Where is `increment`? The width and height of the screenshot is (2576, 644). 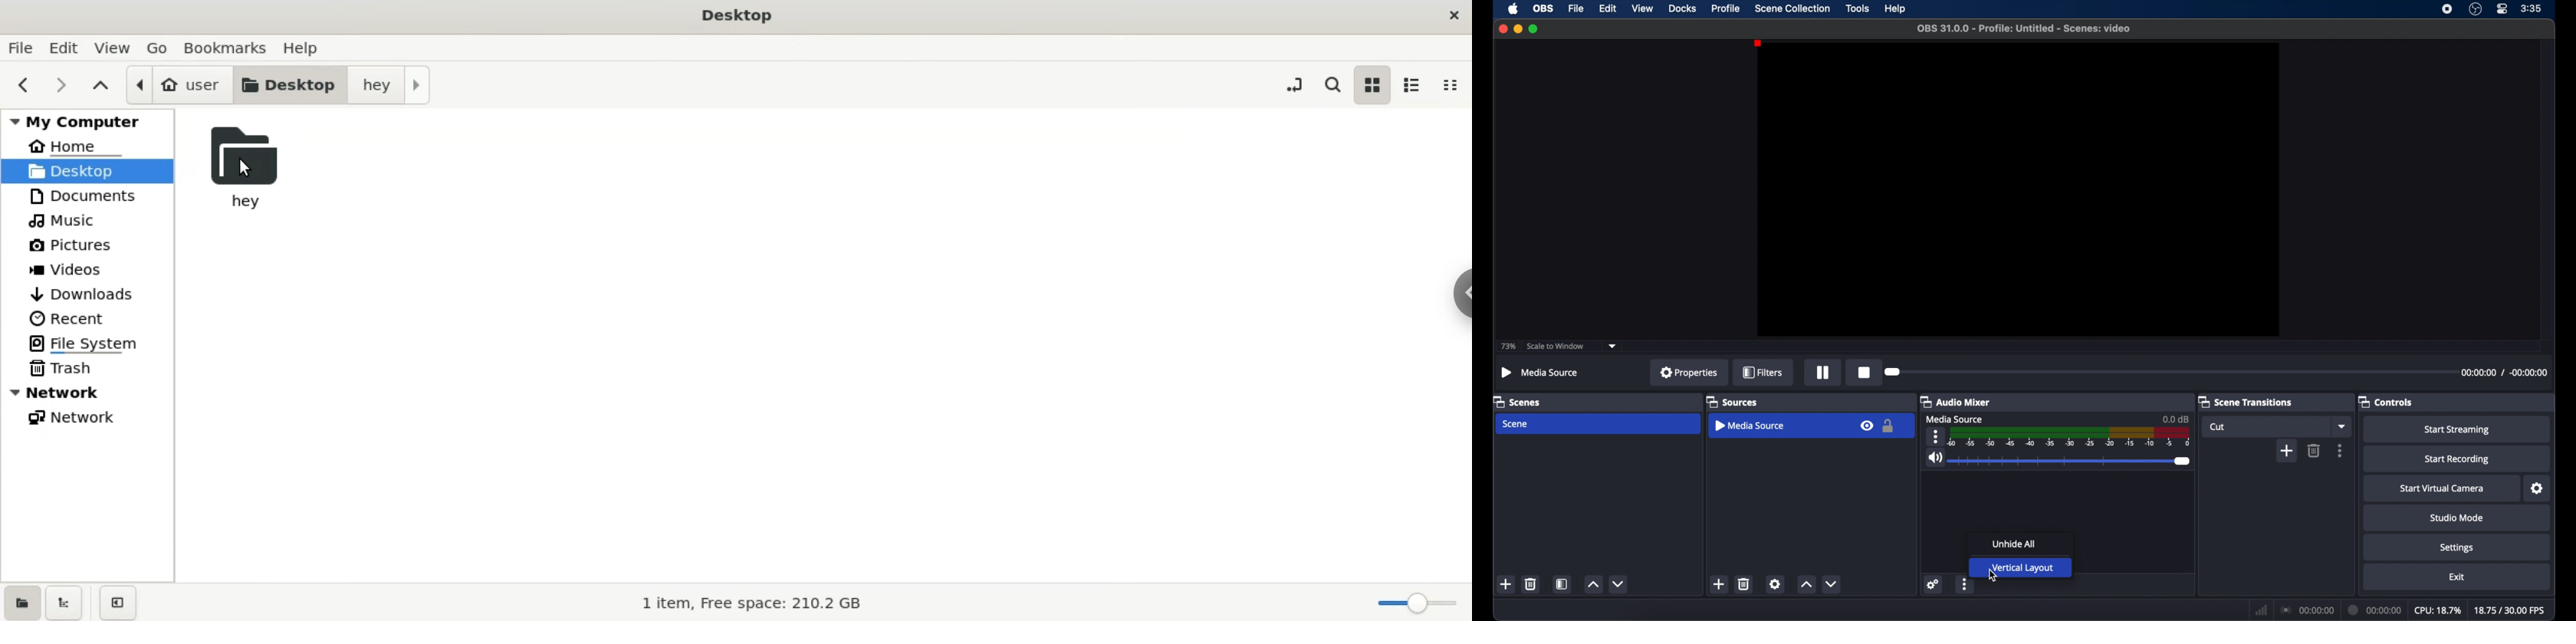 increment is located at coordinates (1806, 584).